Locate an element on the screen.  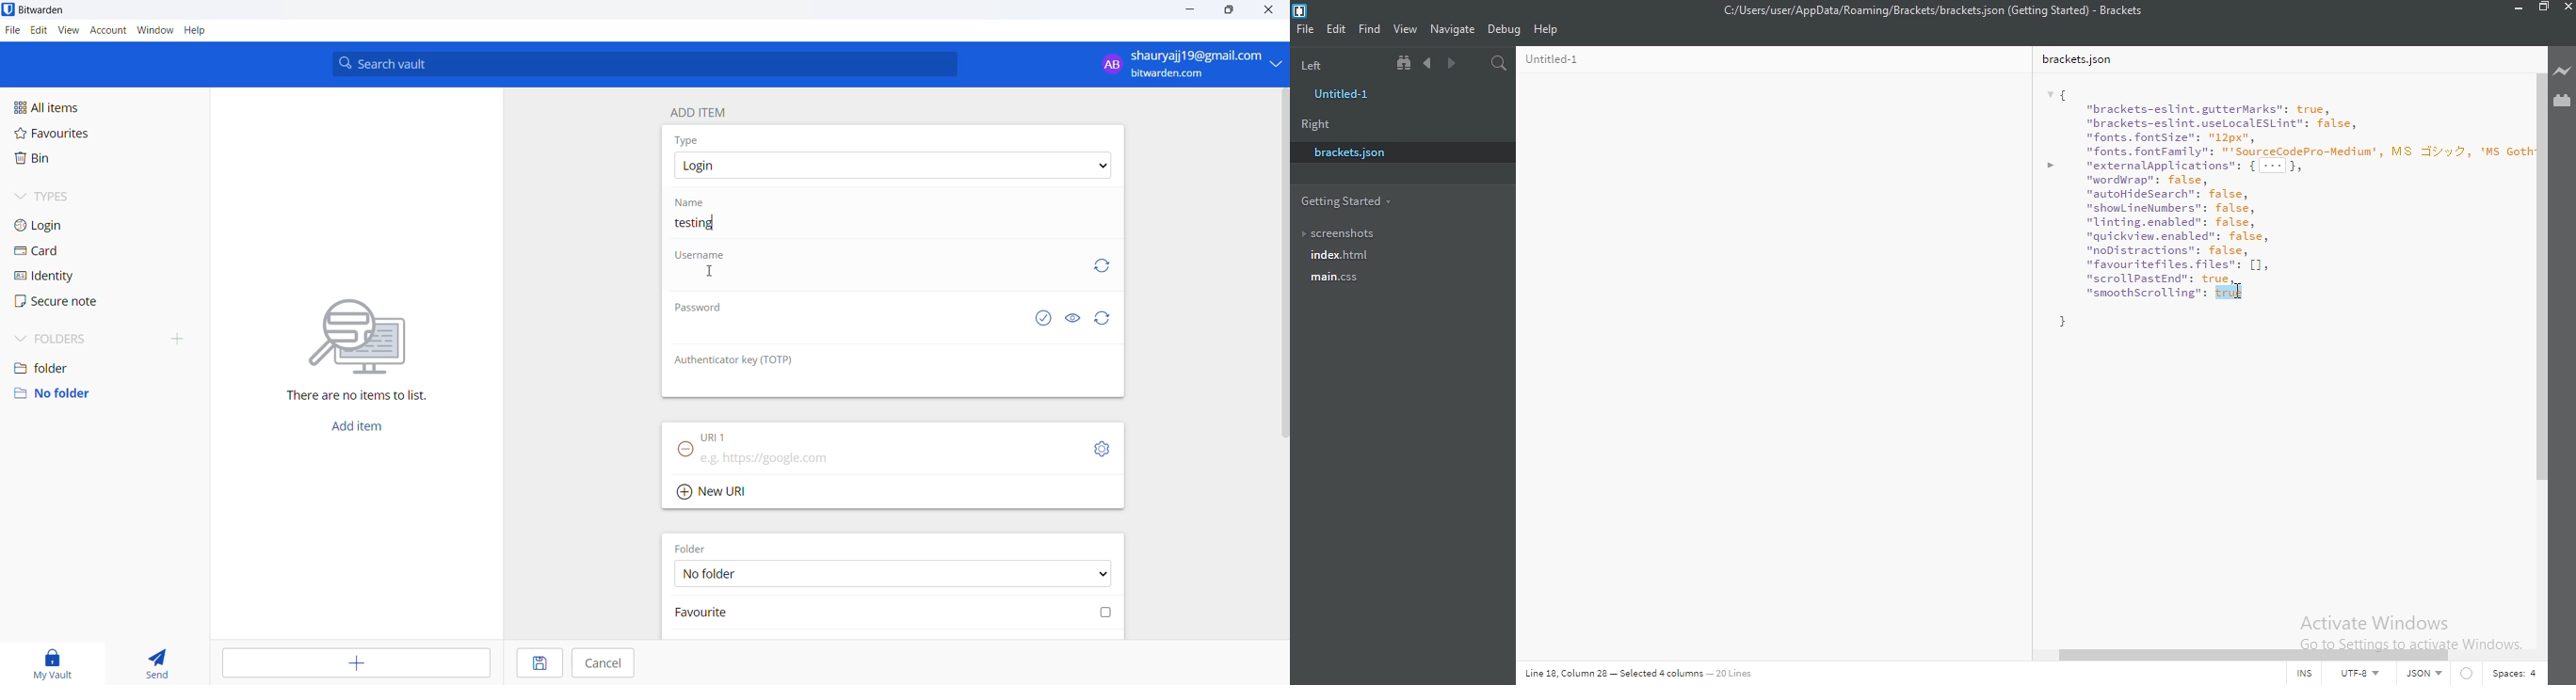
Untitled-1 is located at coordinates (1766, 357).